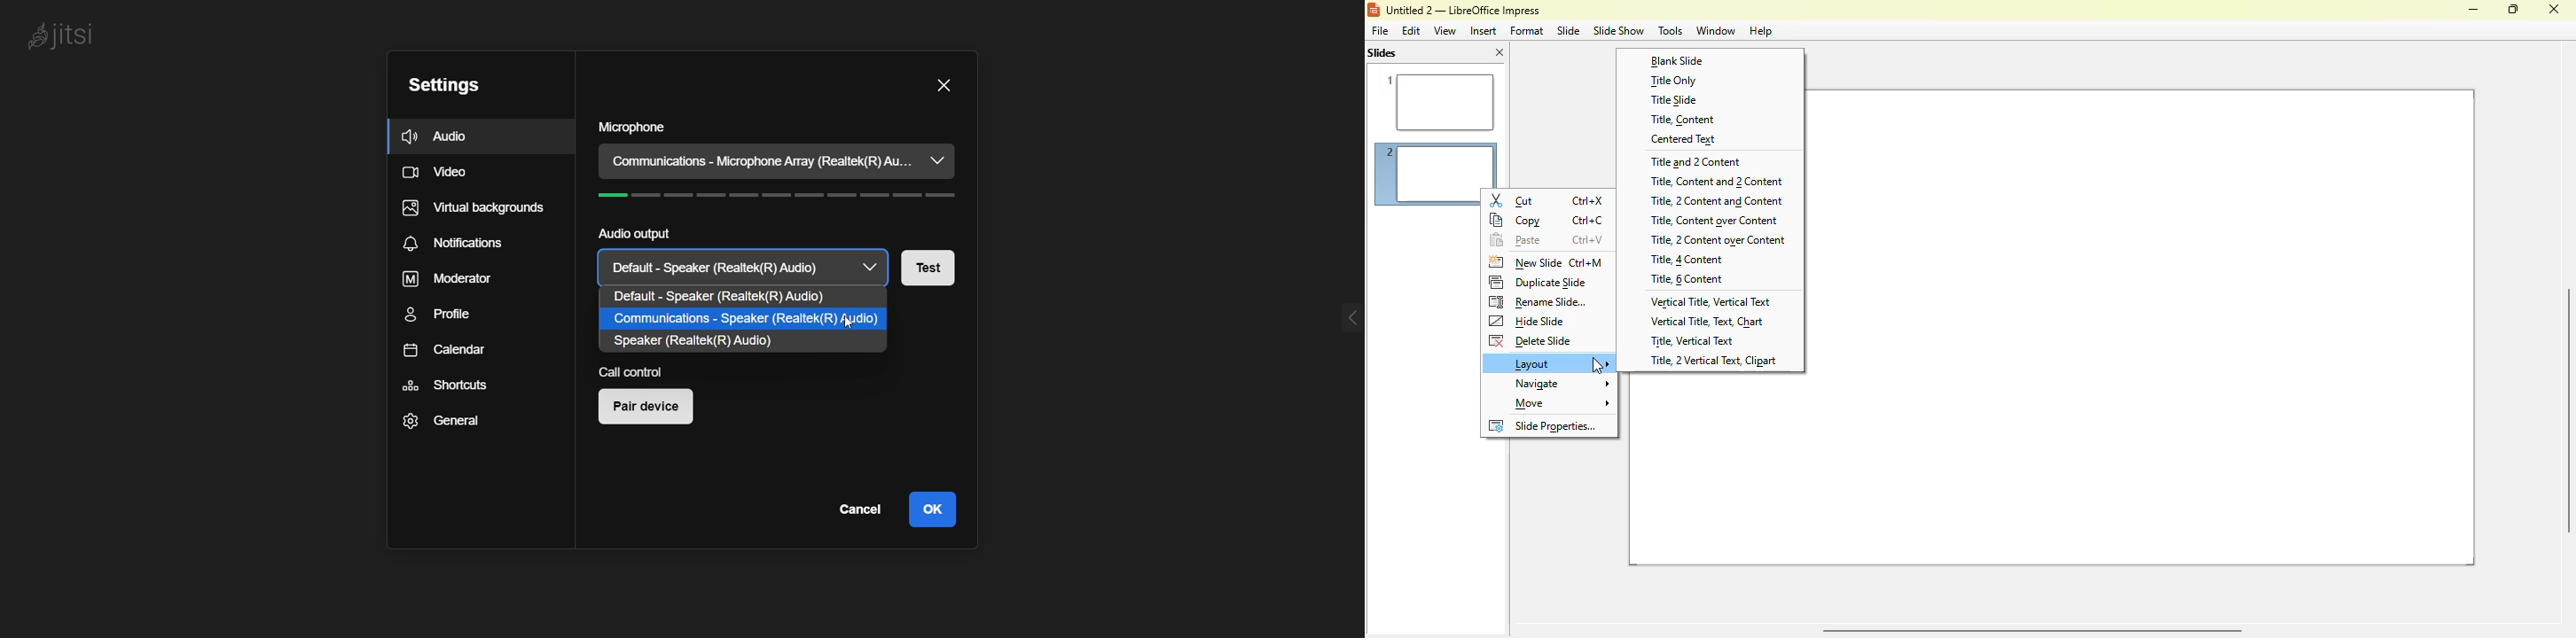  I want to click on title, content and 2 content, so click(1719, 182).